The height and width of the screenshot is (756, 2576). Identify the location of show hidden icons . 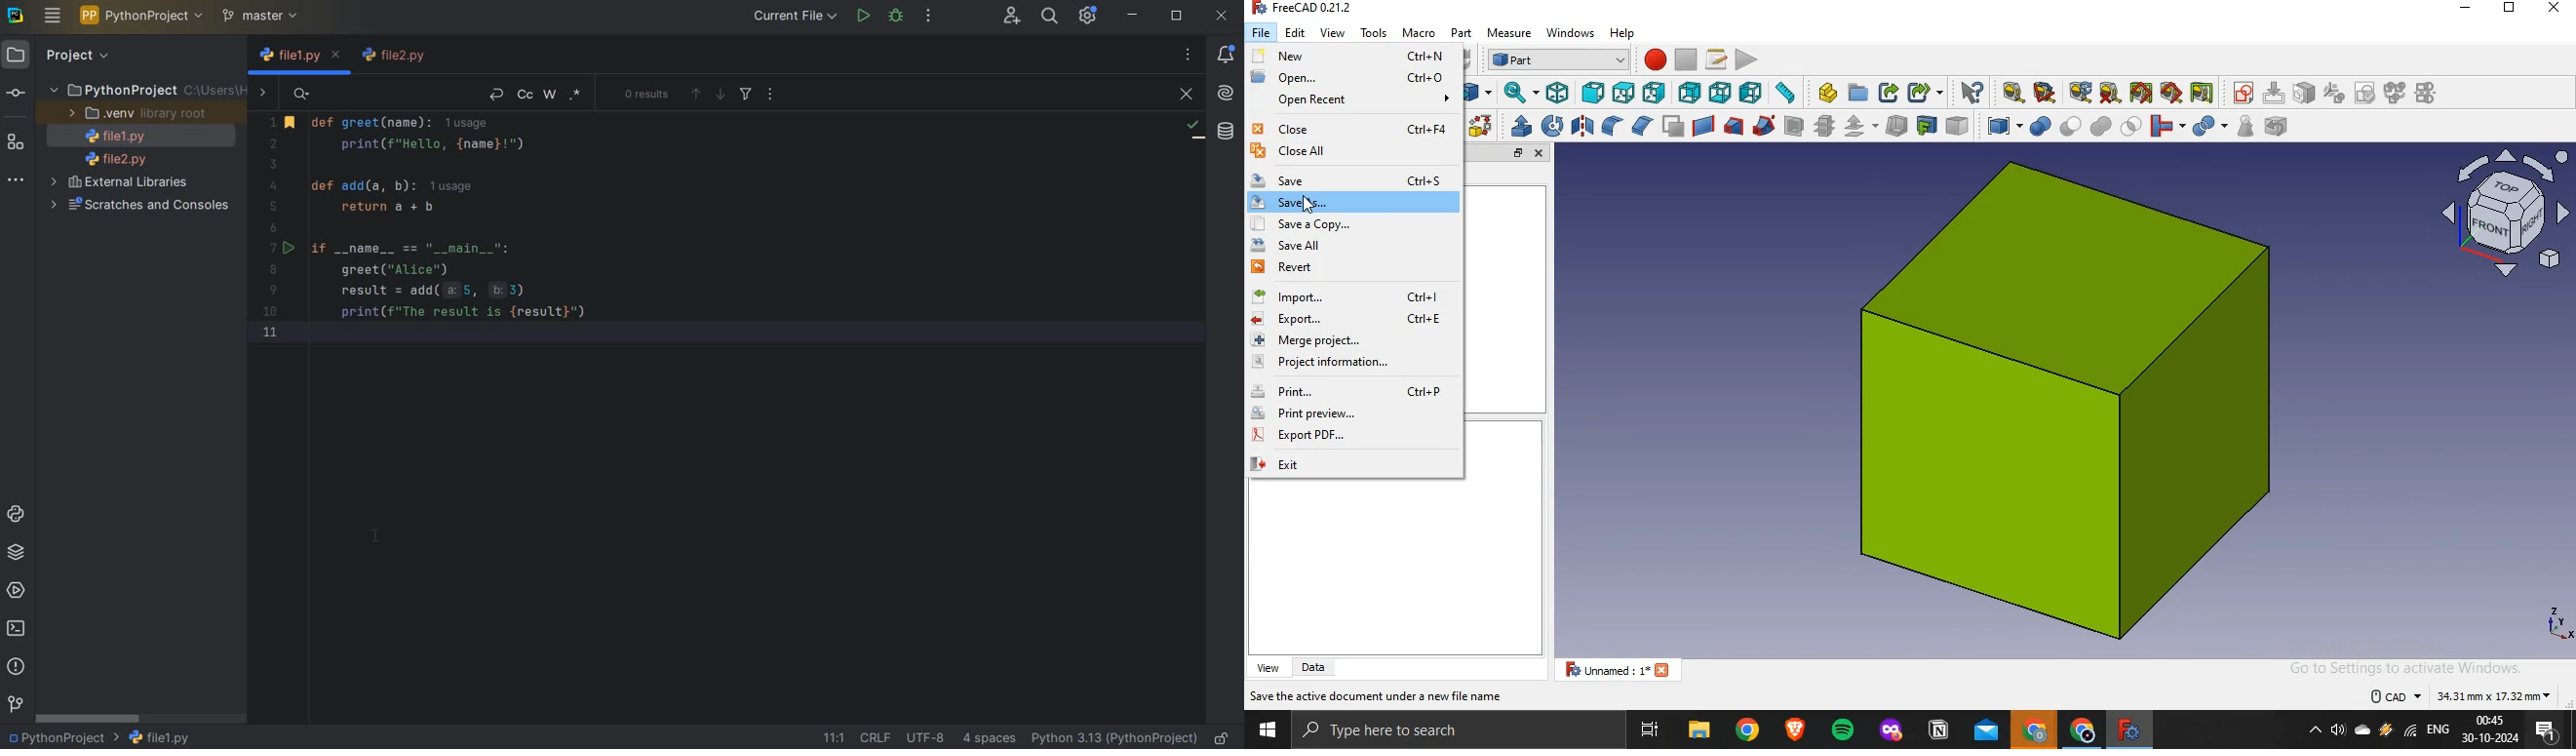
(2312, 729).